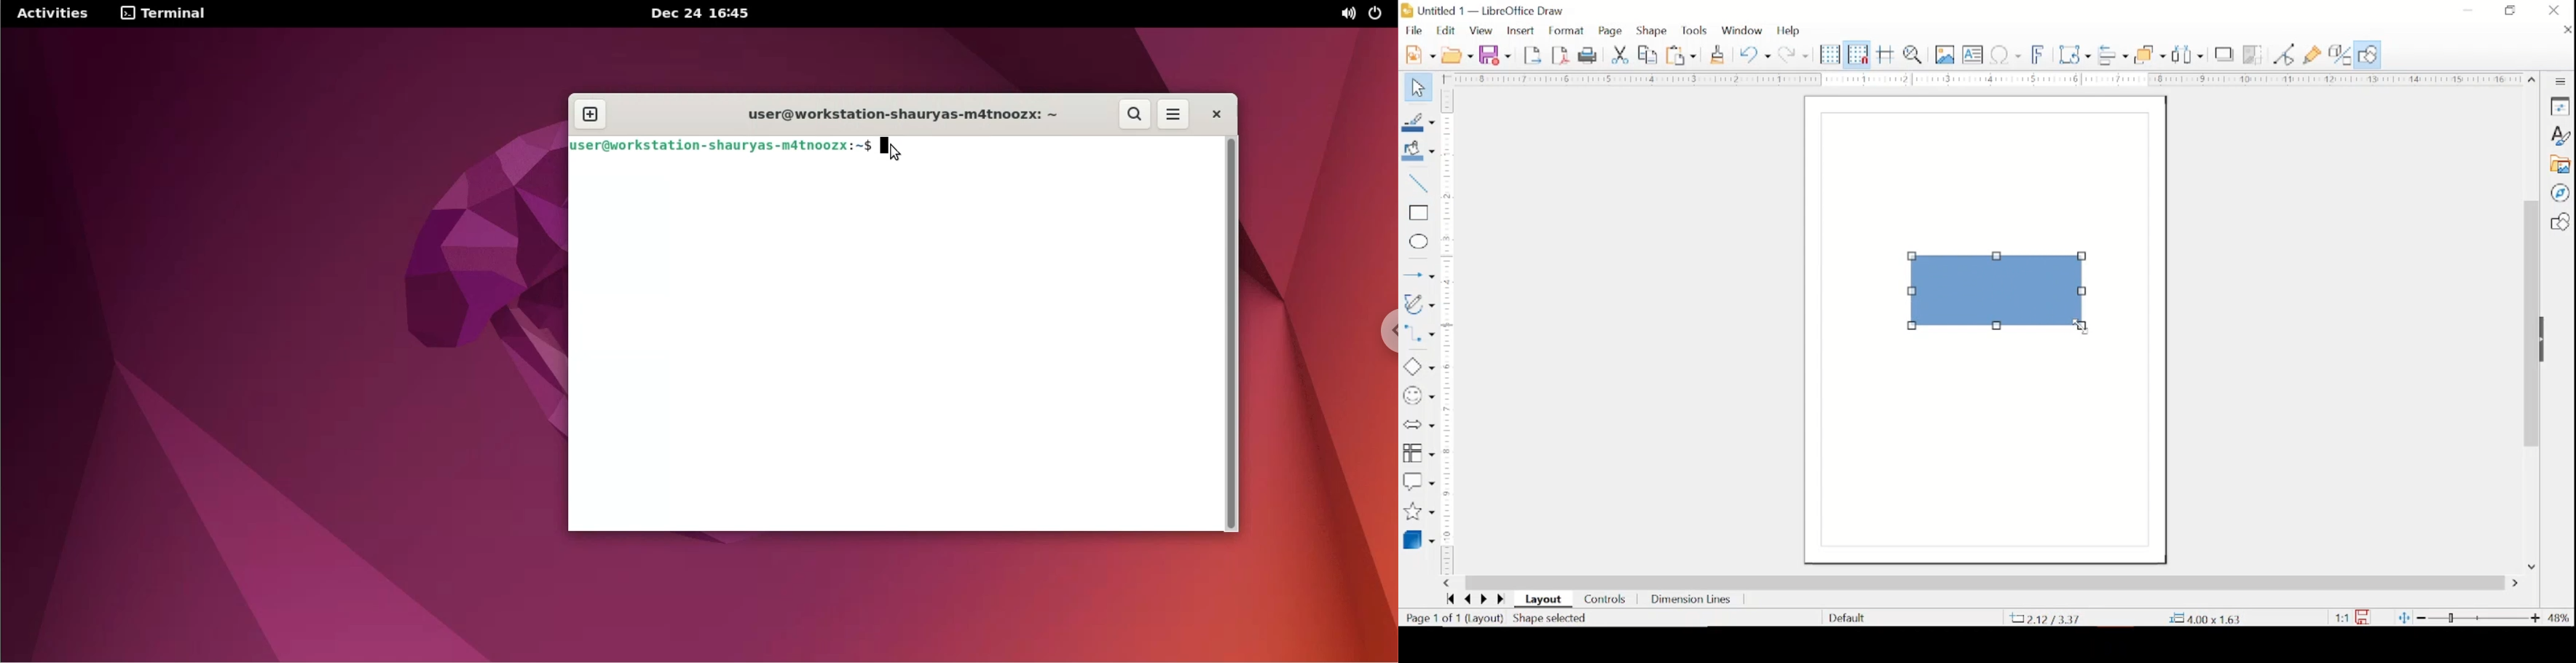  I want to click on previous, so click(1466, 600).